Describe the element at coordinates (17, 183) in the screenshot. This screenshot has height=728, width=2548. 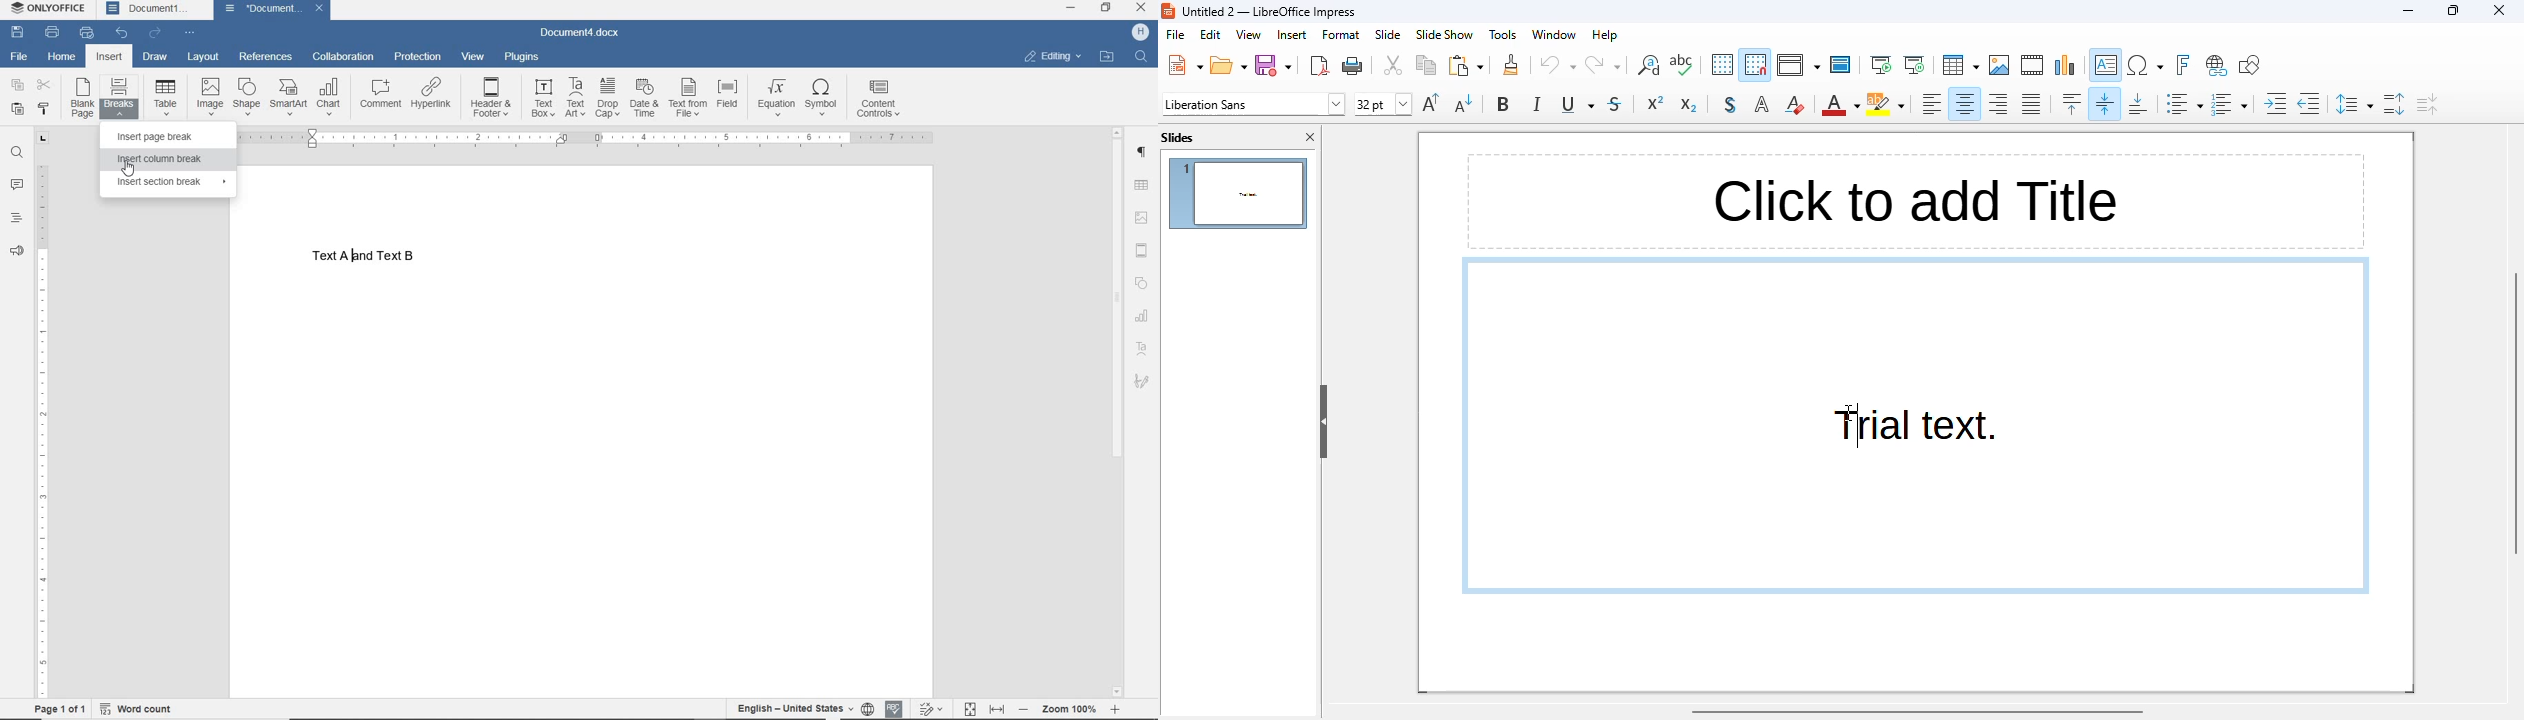
I see `COMMENTS` at that location.